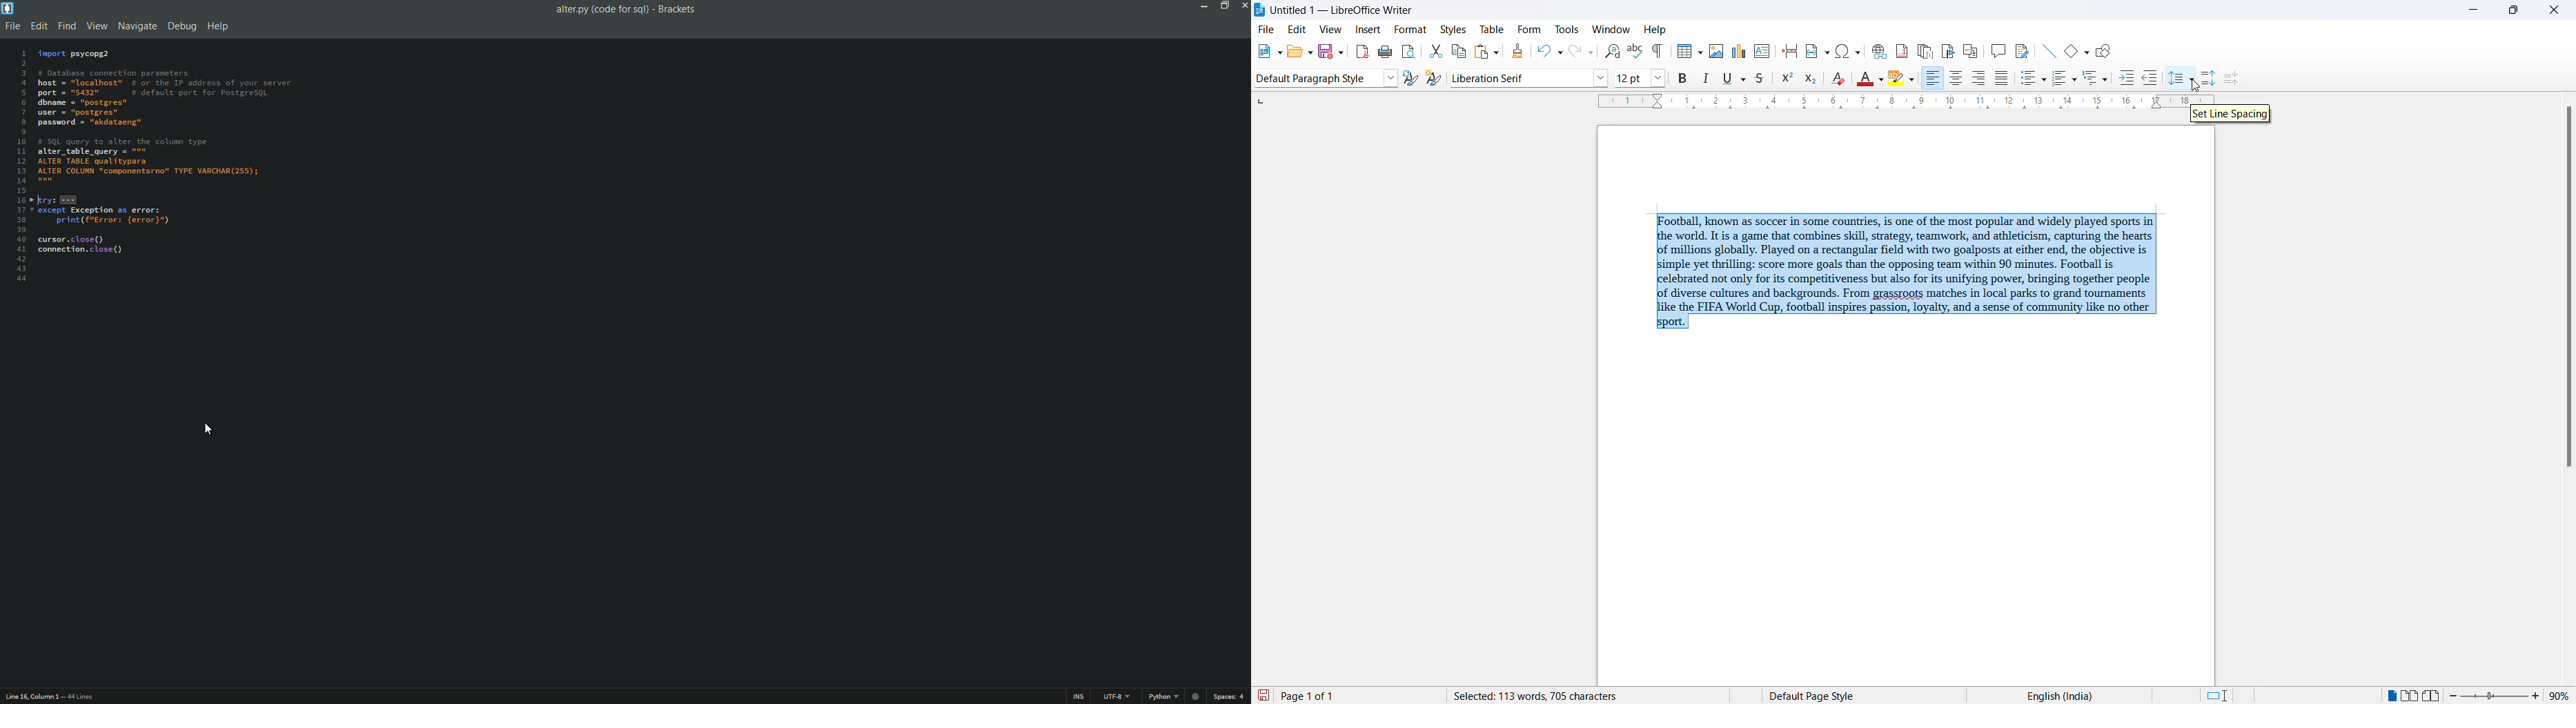 The image size is (2576, 728). What do you see at coordinates (38, 26) in the screenshot?
I see `edit menu` at bounding box center [38, 26].